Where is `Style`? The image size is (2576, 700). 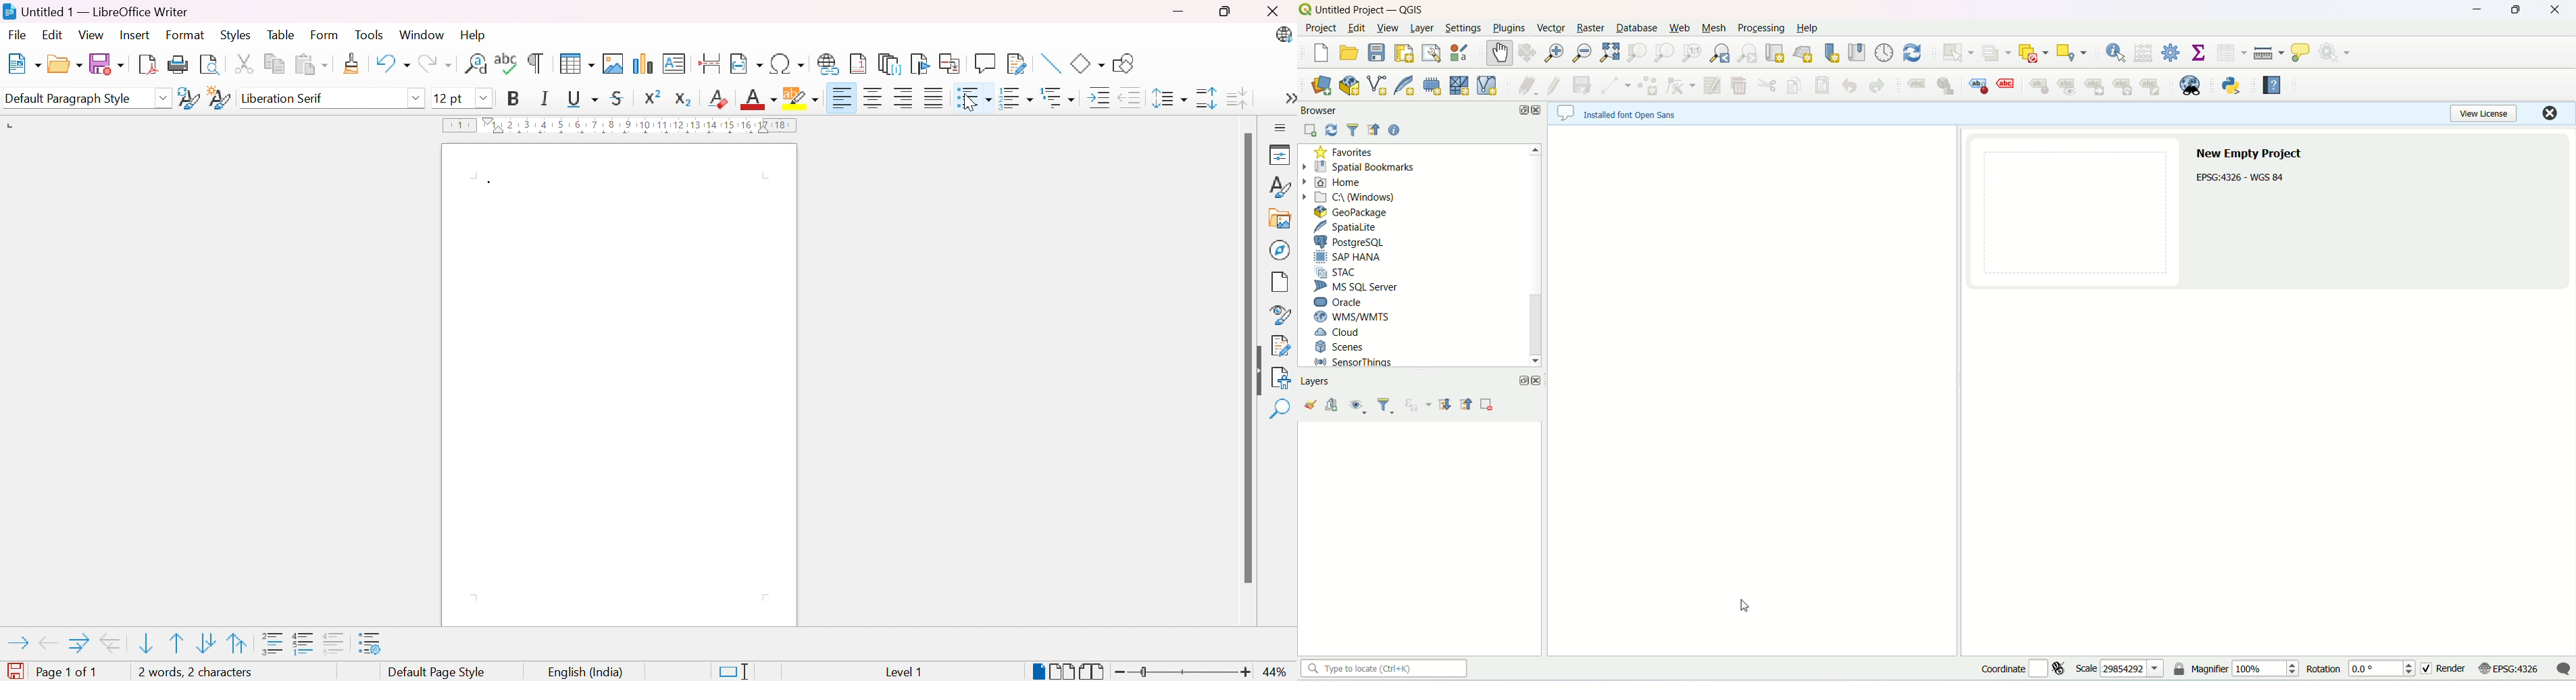
Style is located at coordinates (1281, 187).